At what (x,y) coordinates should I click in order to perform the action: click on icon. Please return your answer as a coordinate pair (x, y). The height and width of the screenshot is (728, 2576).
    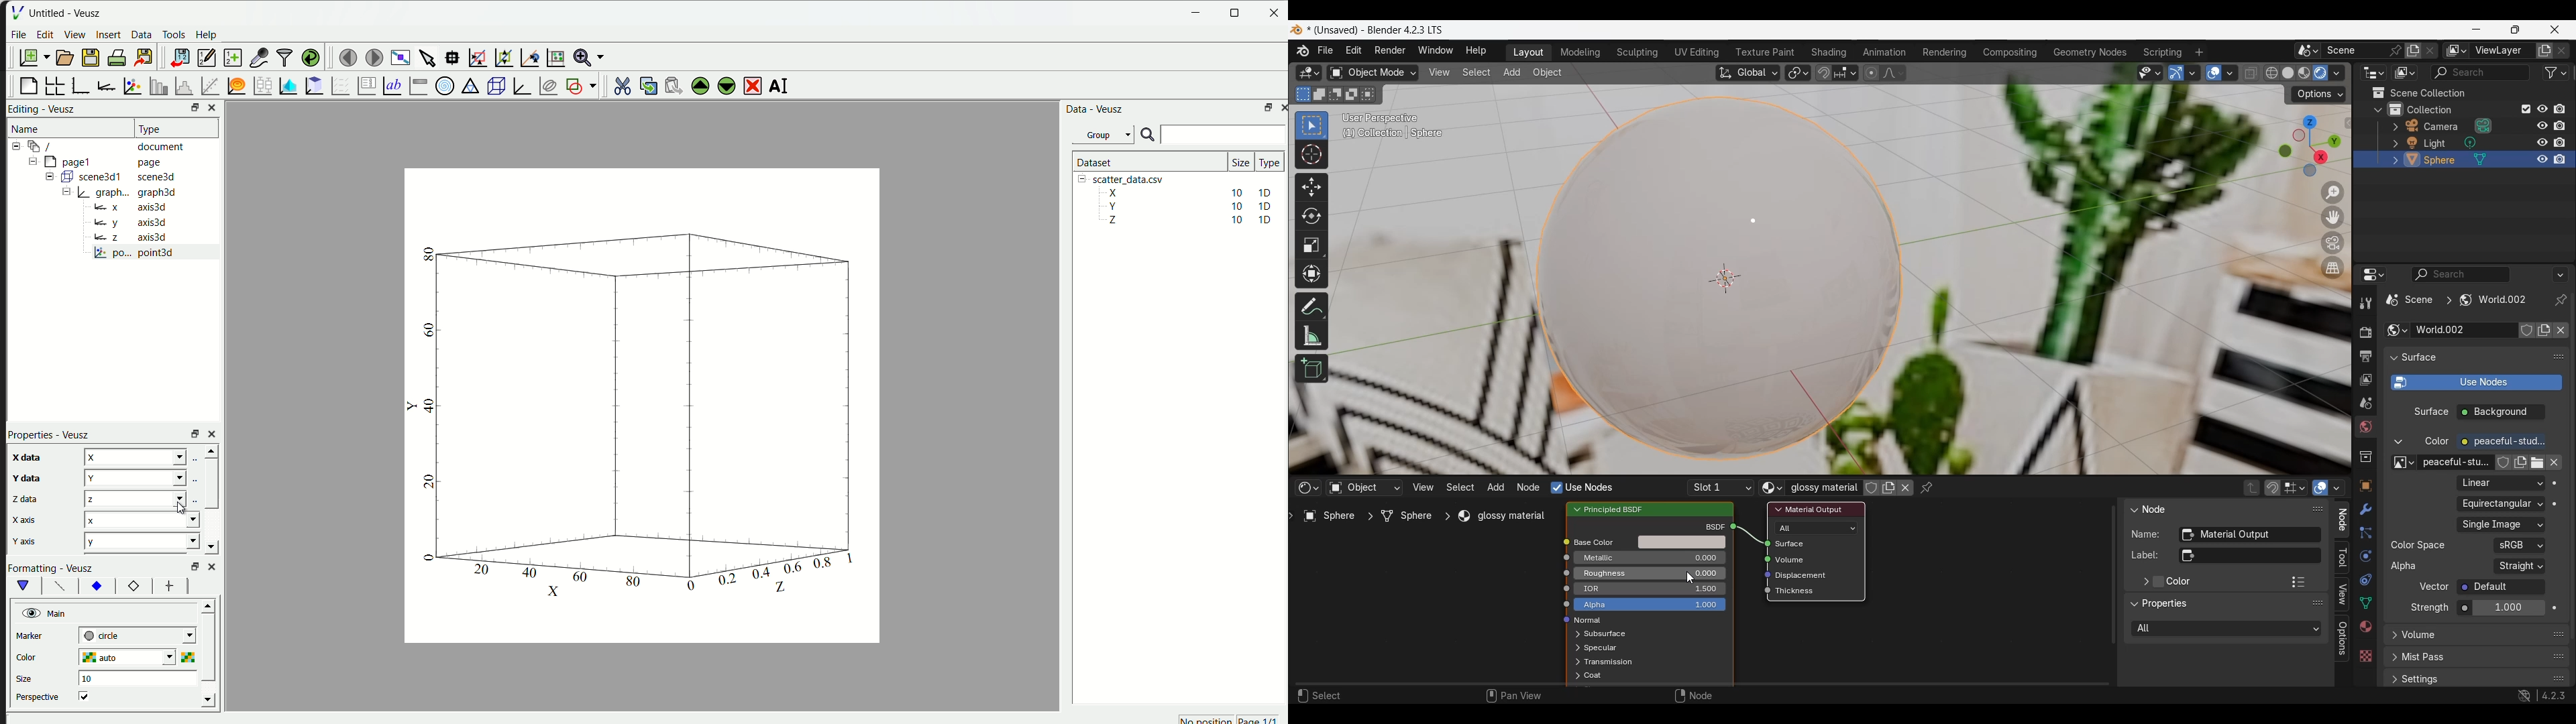
    Looking at the image, I should click on (1565, 541).